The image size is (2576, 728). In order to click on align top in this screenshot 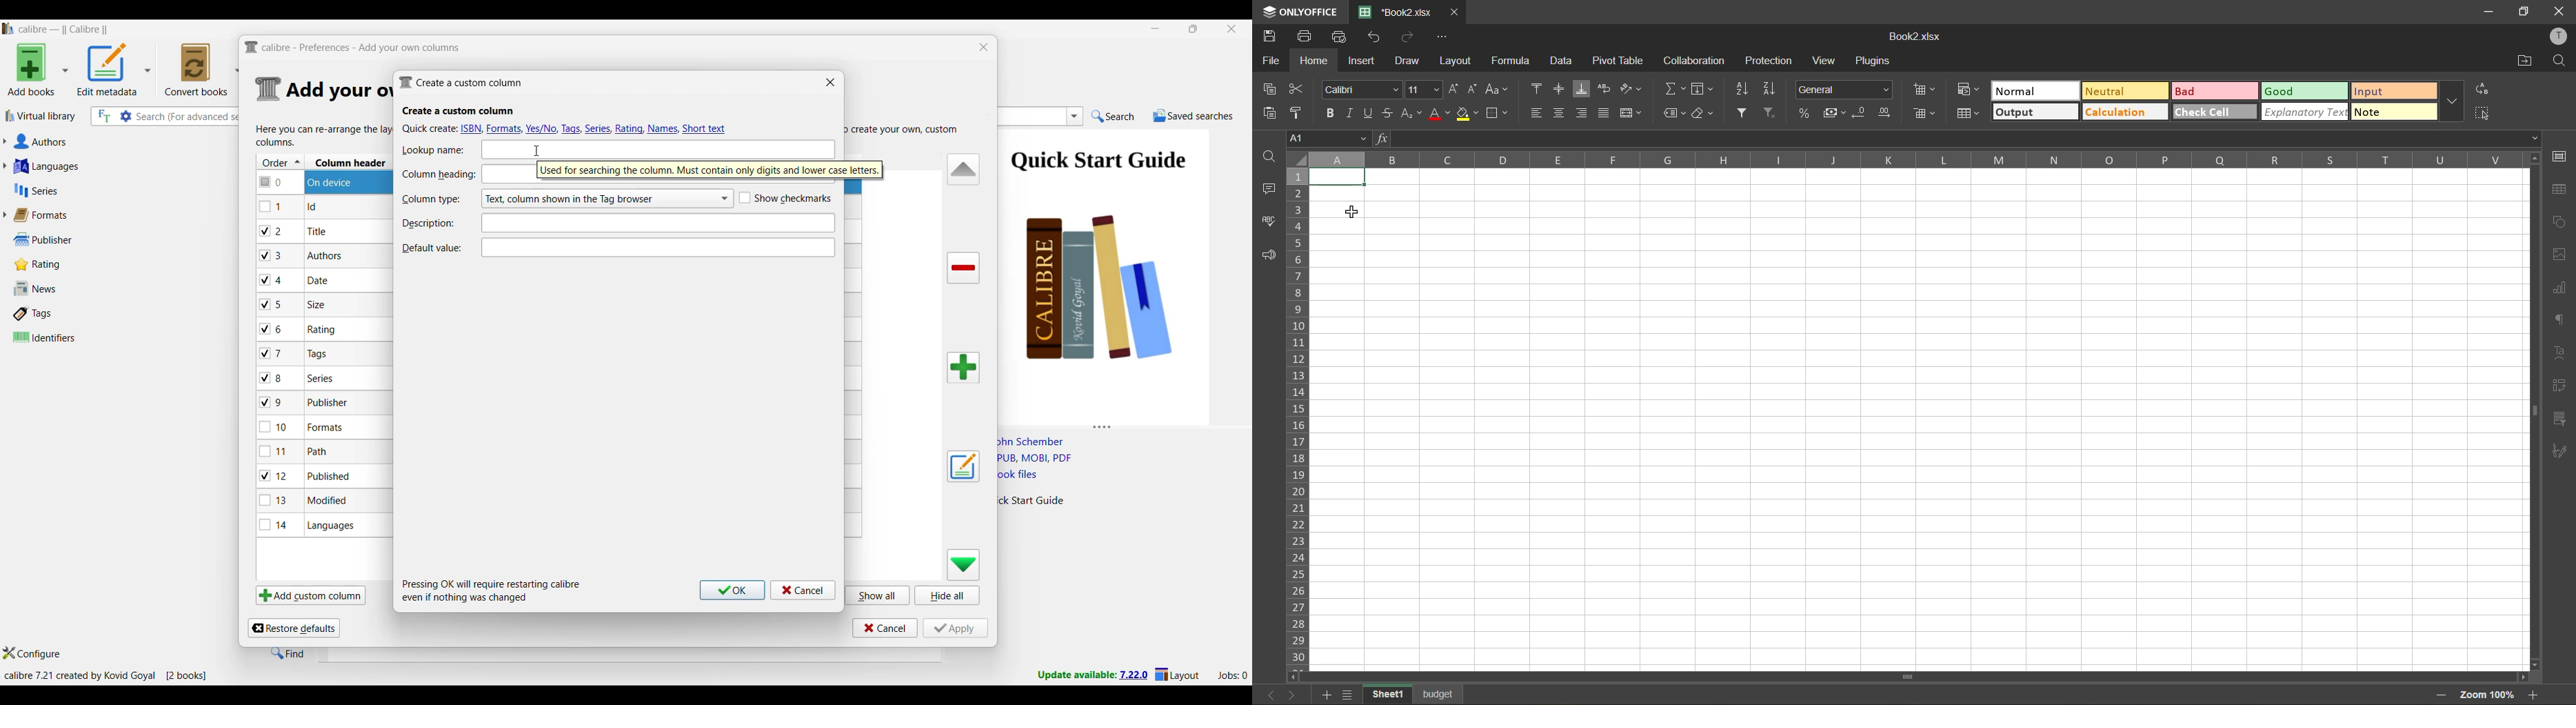, I will do `click(1538, 88)`.